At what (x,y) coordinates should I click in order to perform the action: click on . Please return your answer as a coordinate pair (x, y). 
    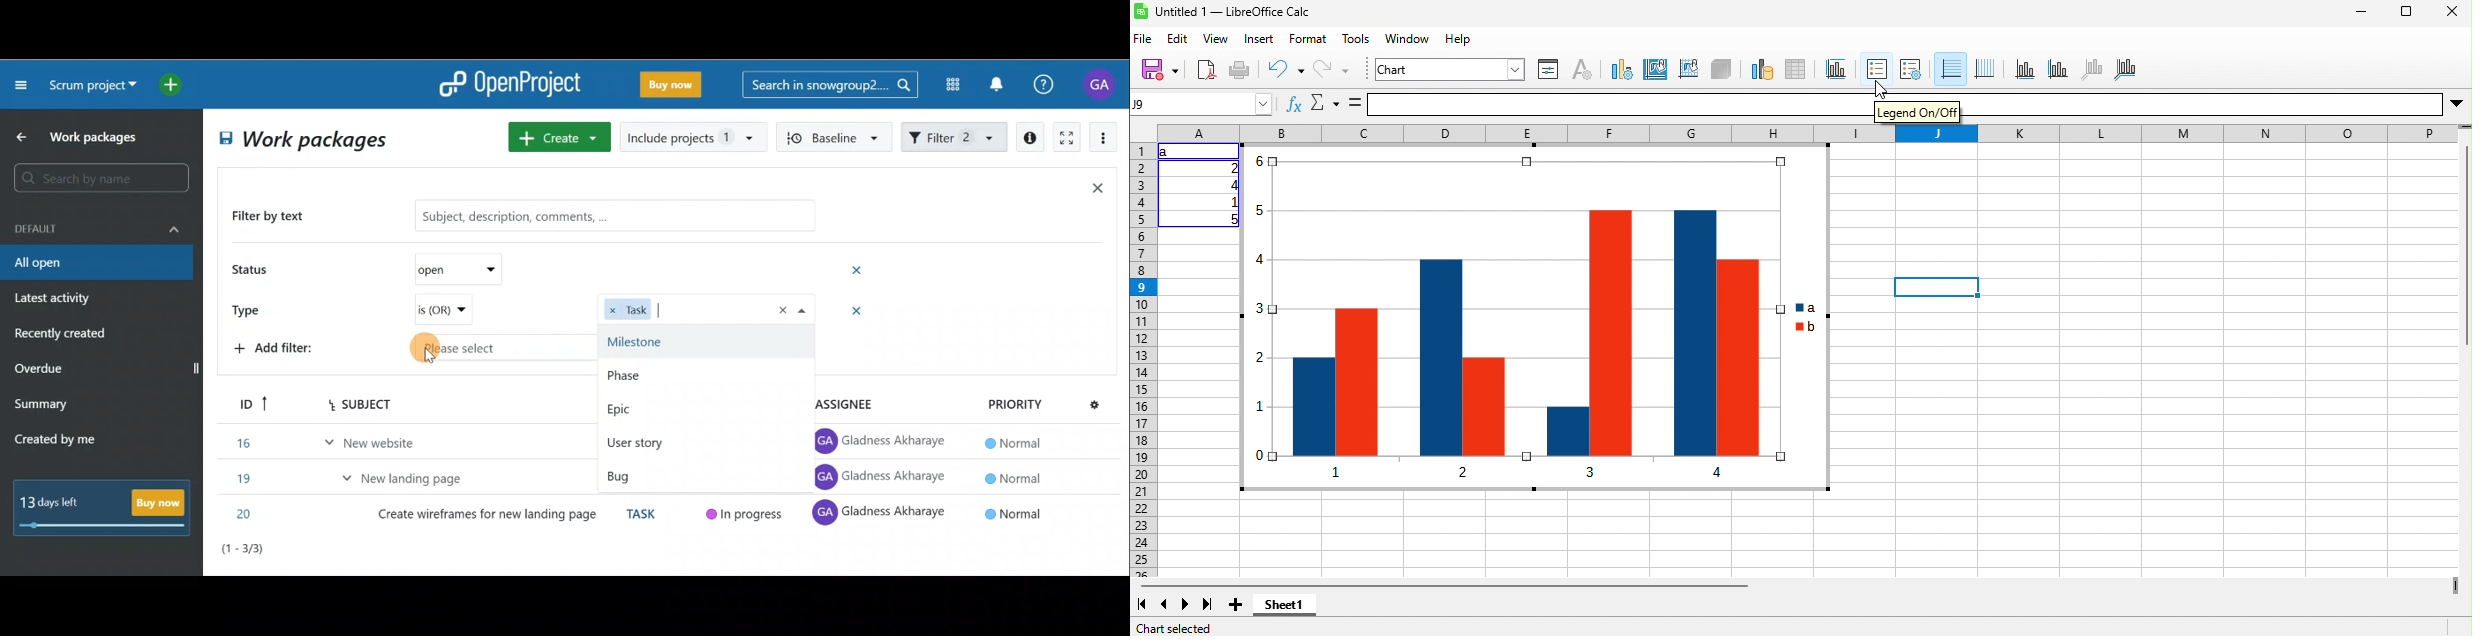
    Looking at the image, I should click on (2202, 104).